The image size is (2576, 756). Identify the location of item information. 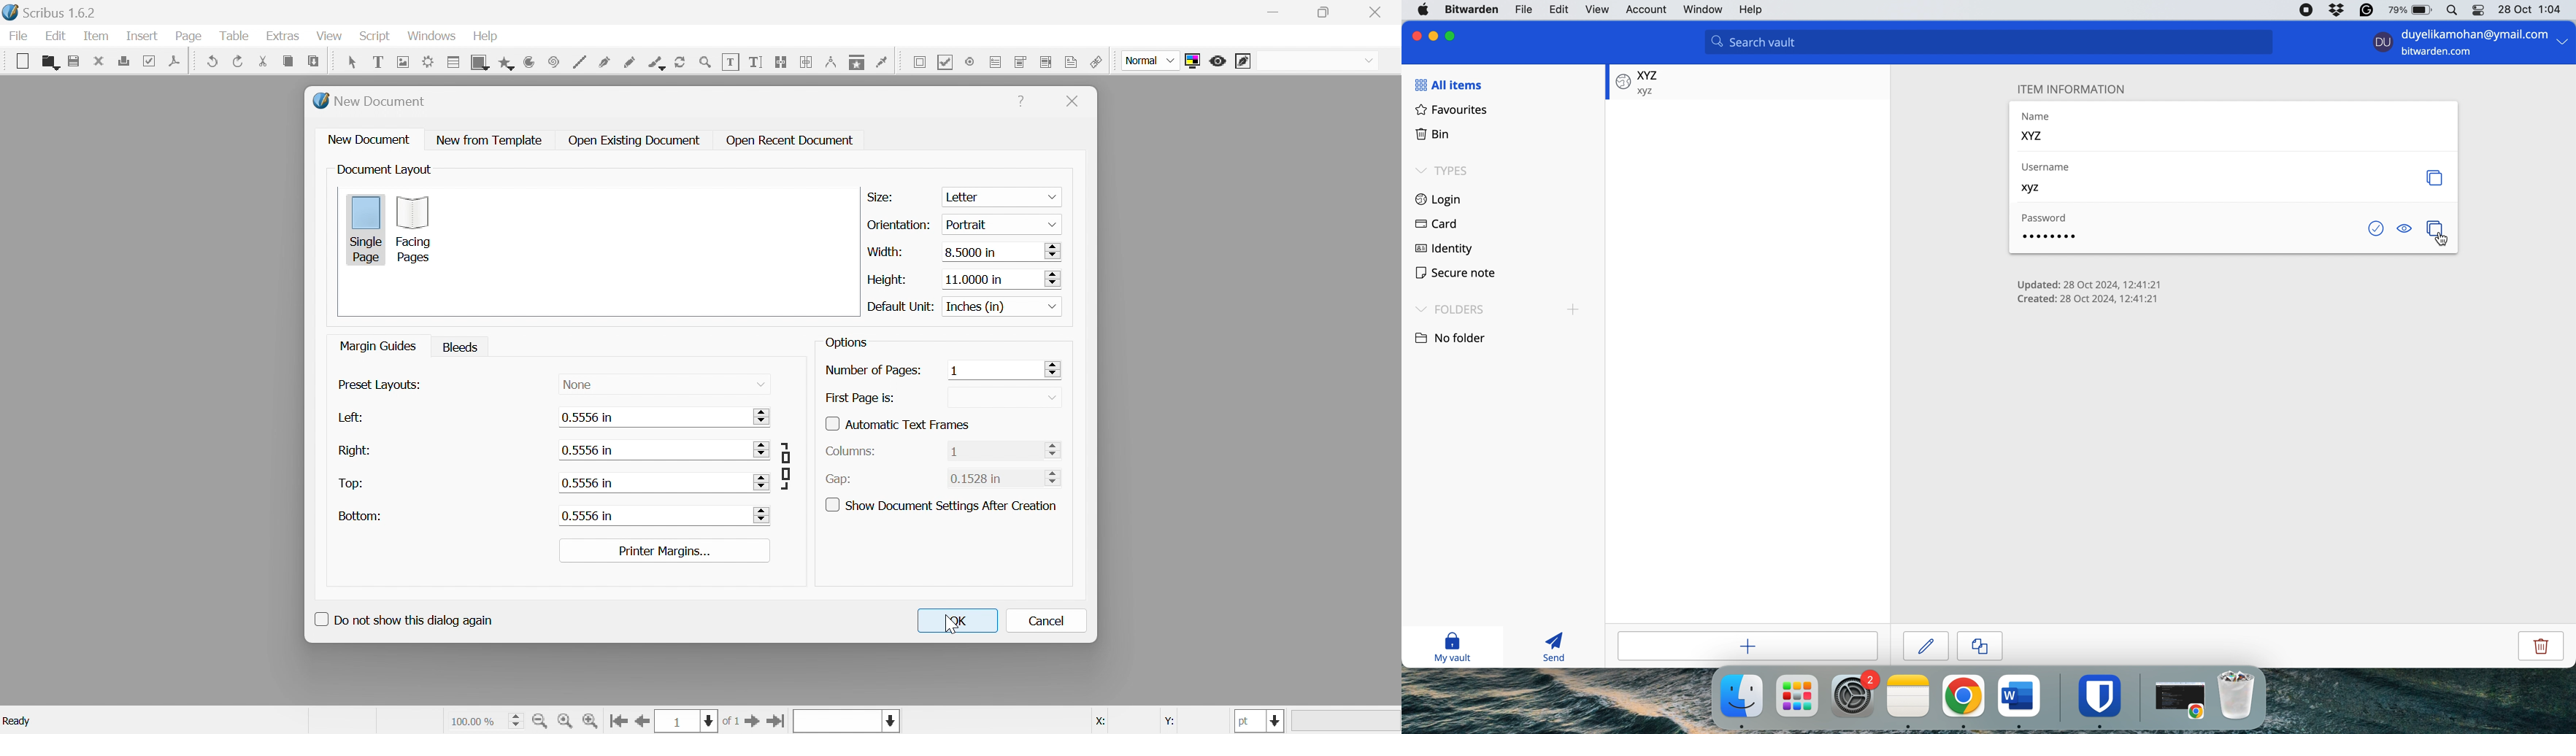
(2080, 88).